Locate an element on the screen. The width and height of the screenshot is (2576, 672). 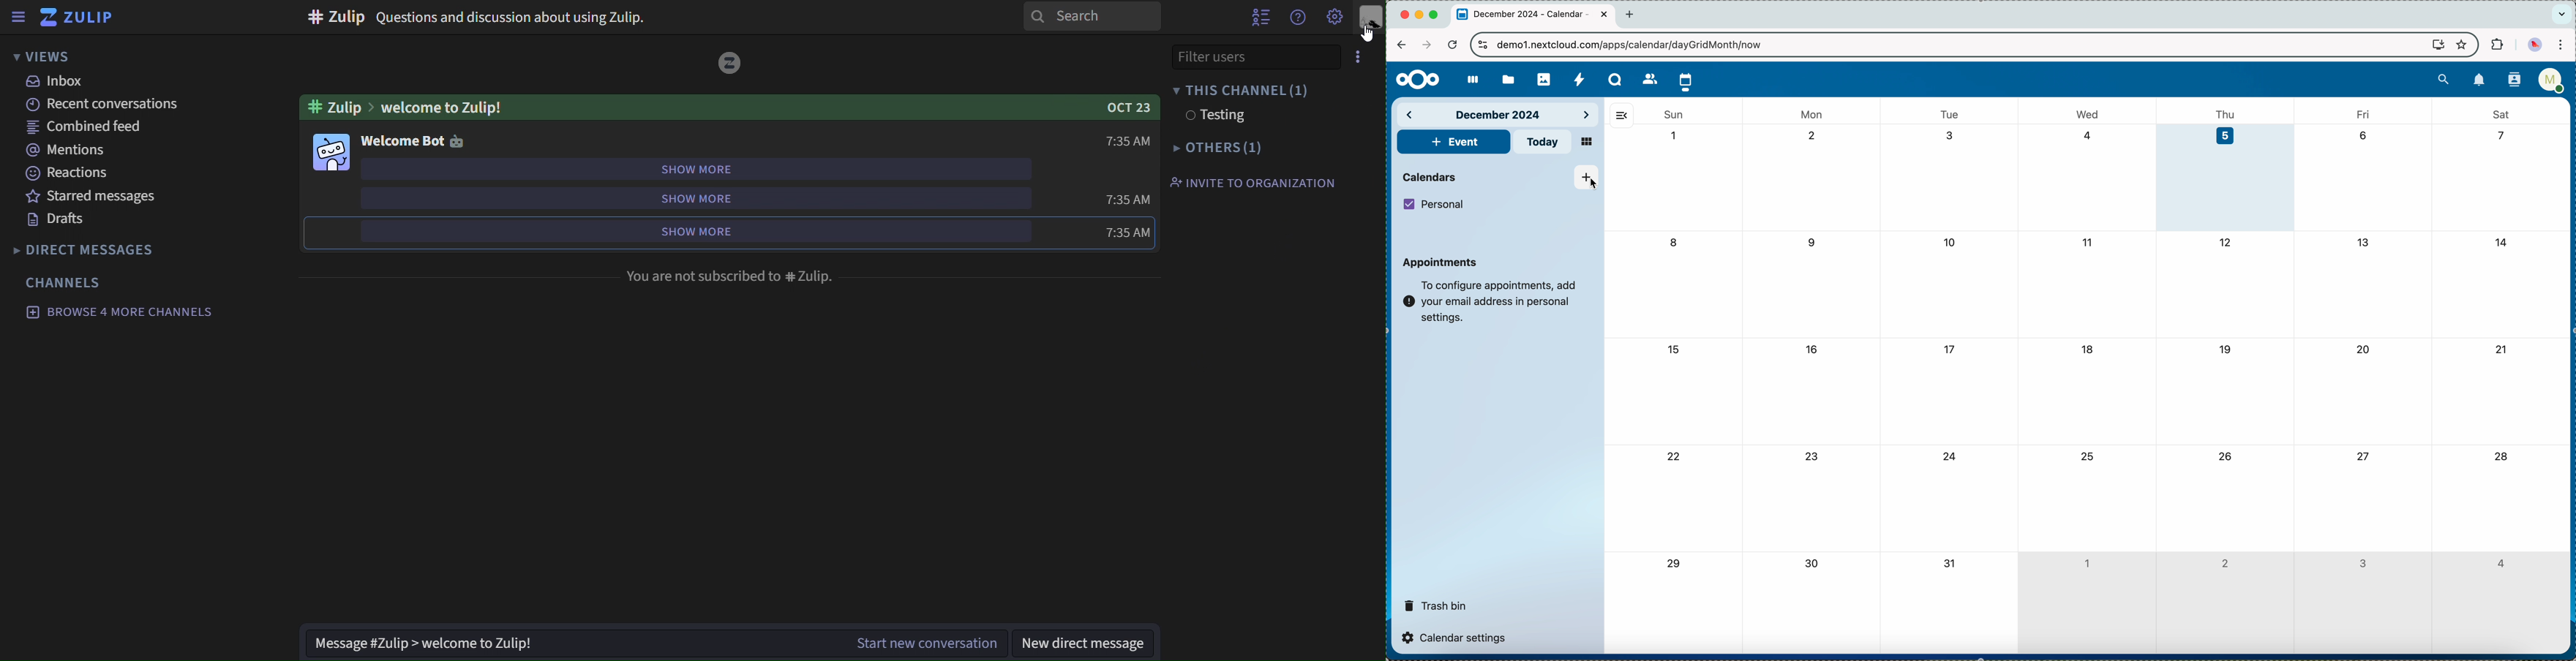
mosaic view is located at coordinates (1587, 143).